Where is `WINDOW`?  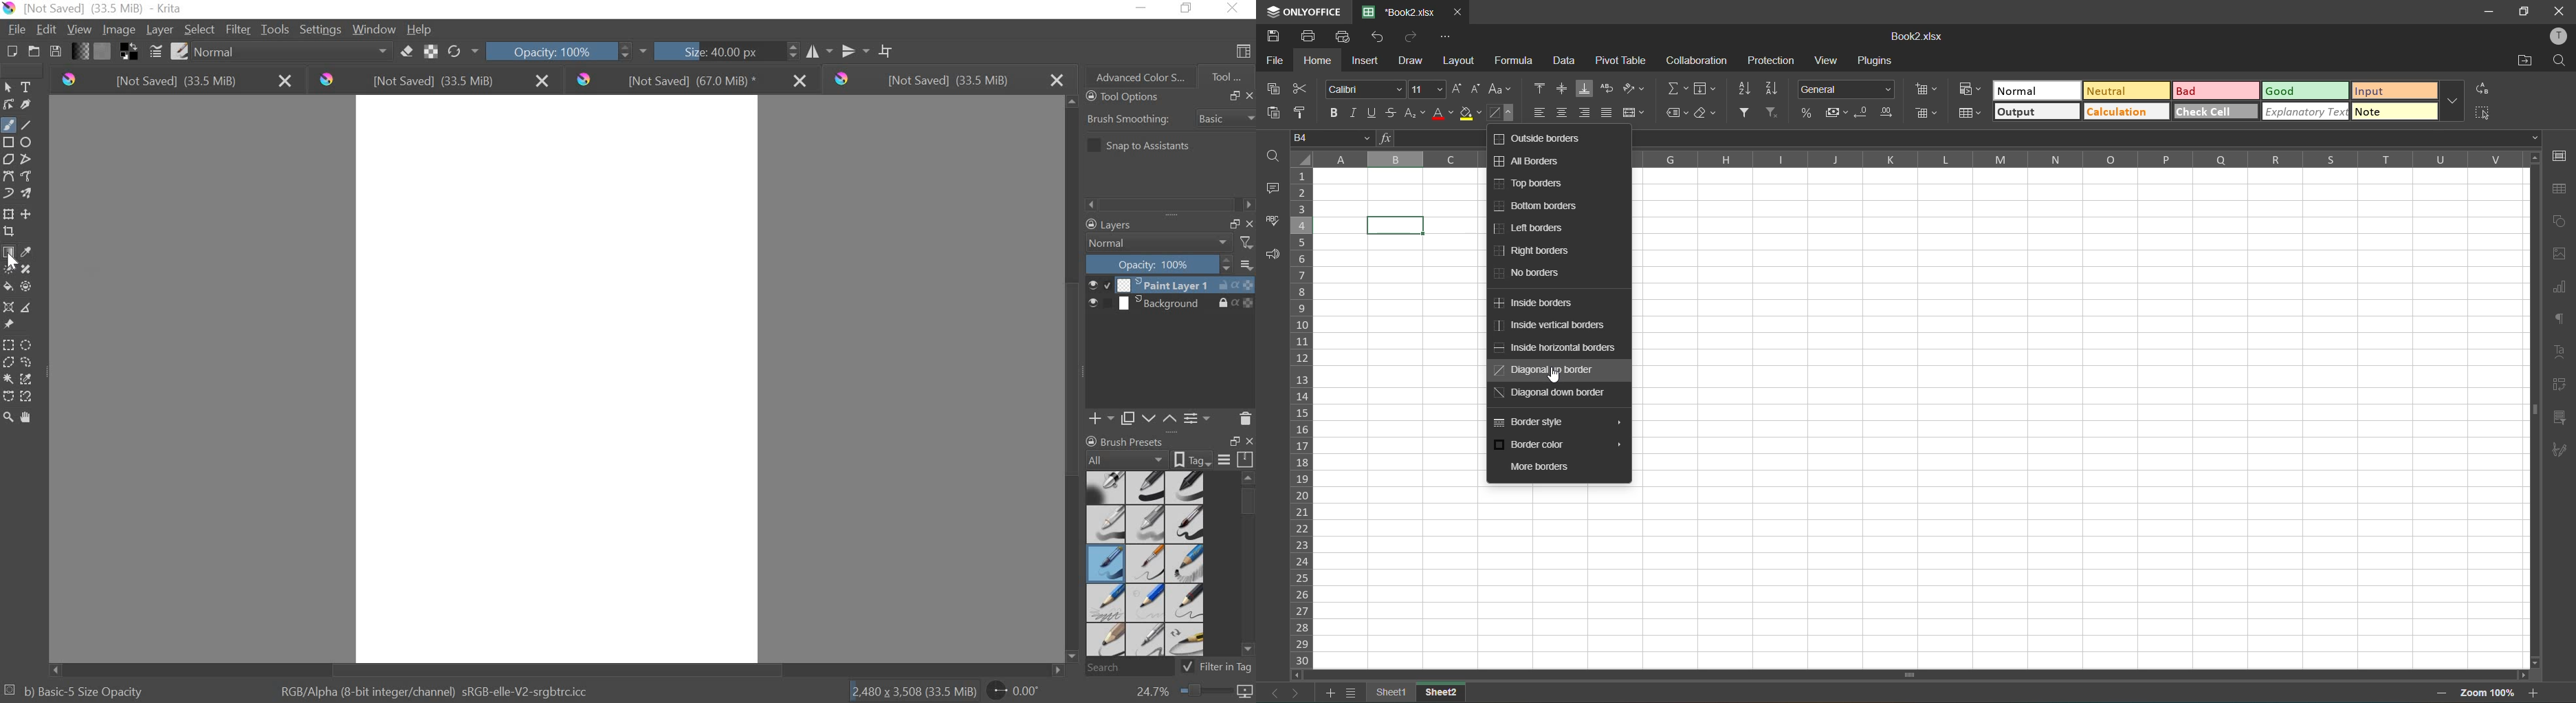 WINDOW is located at coordinates (374, 30).